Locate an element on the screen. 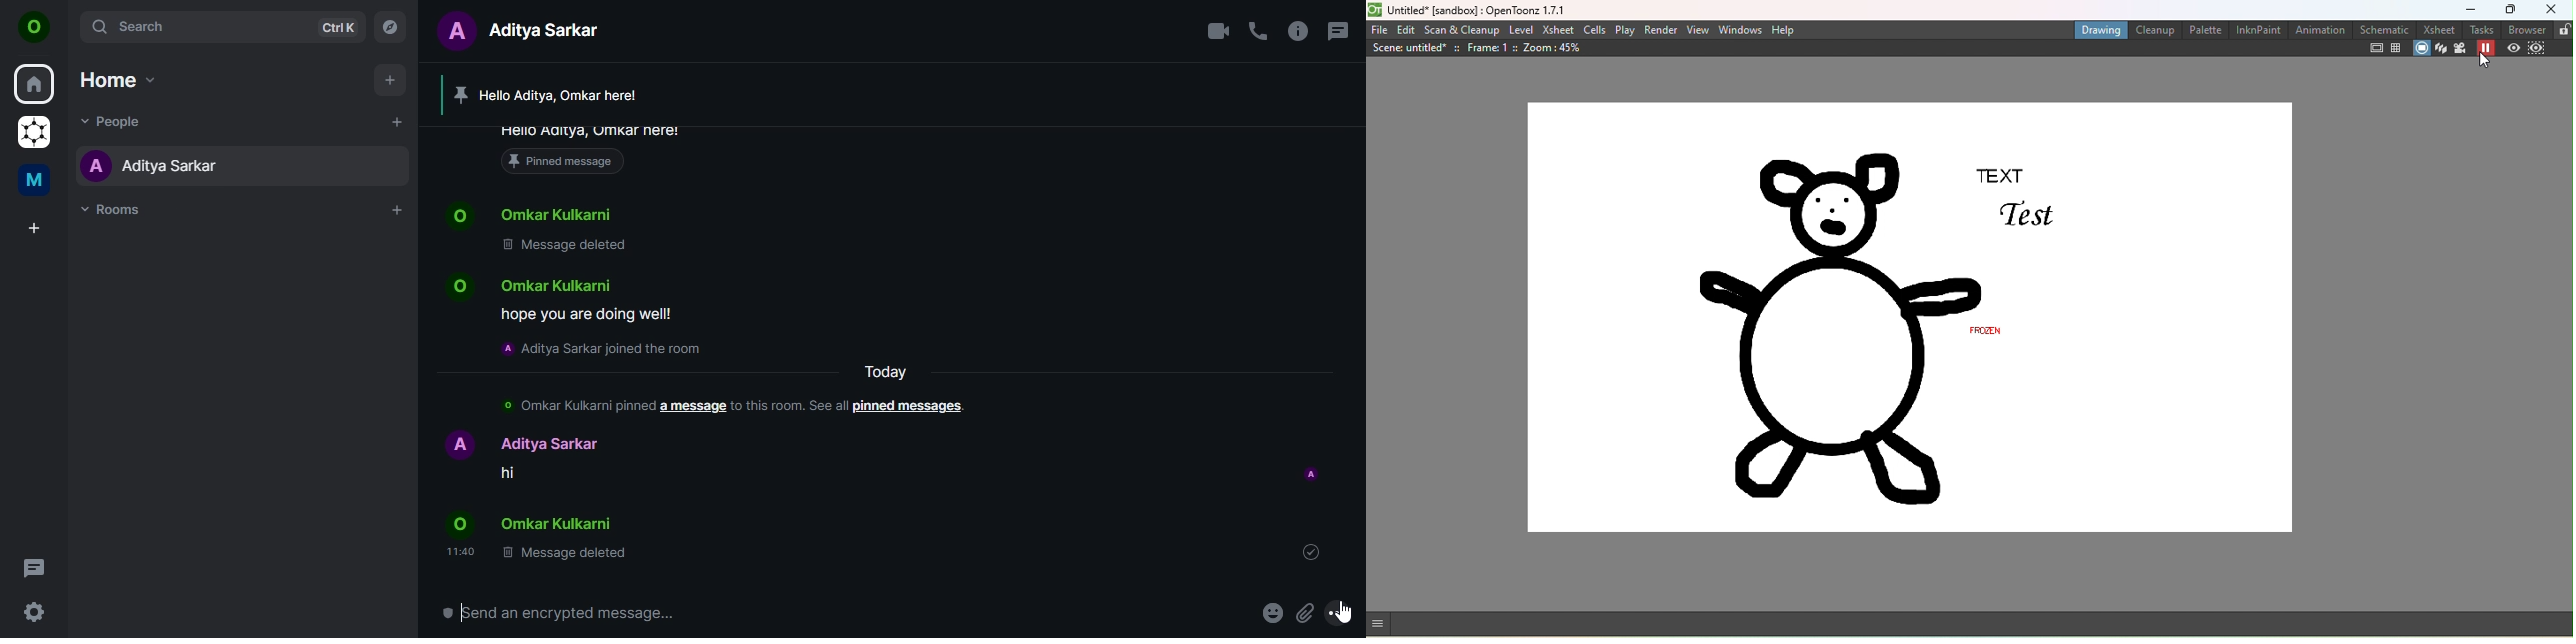  Name hi Name © Message deleted is located at coordinates (541, 497).